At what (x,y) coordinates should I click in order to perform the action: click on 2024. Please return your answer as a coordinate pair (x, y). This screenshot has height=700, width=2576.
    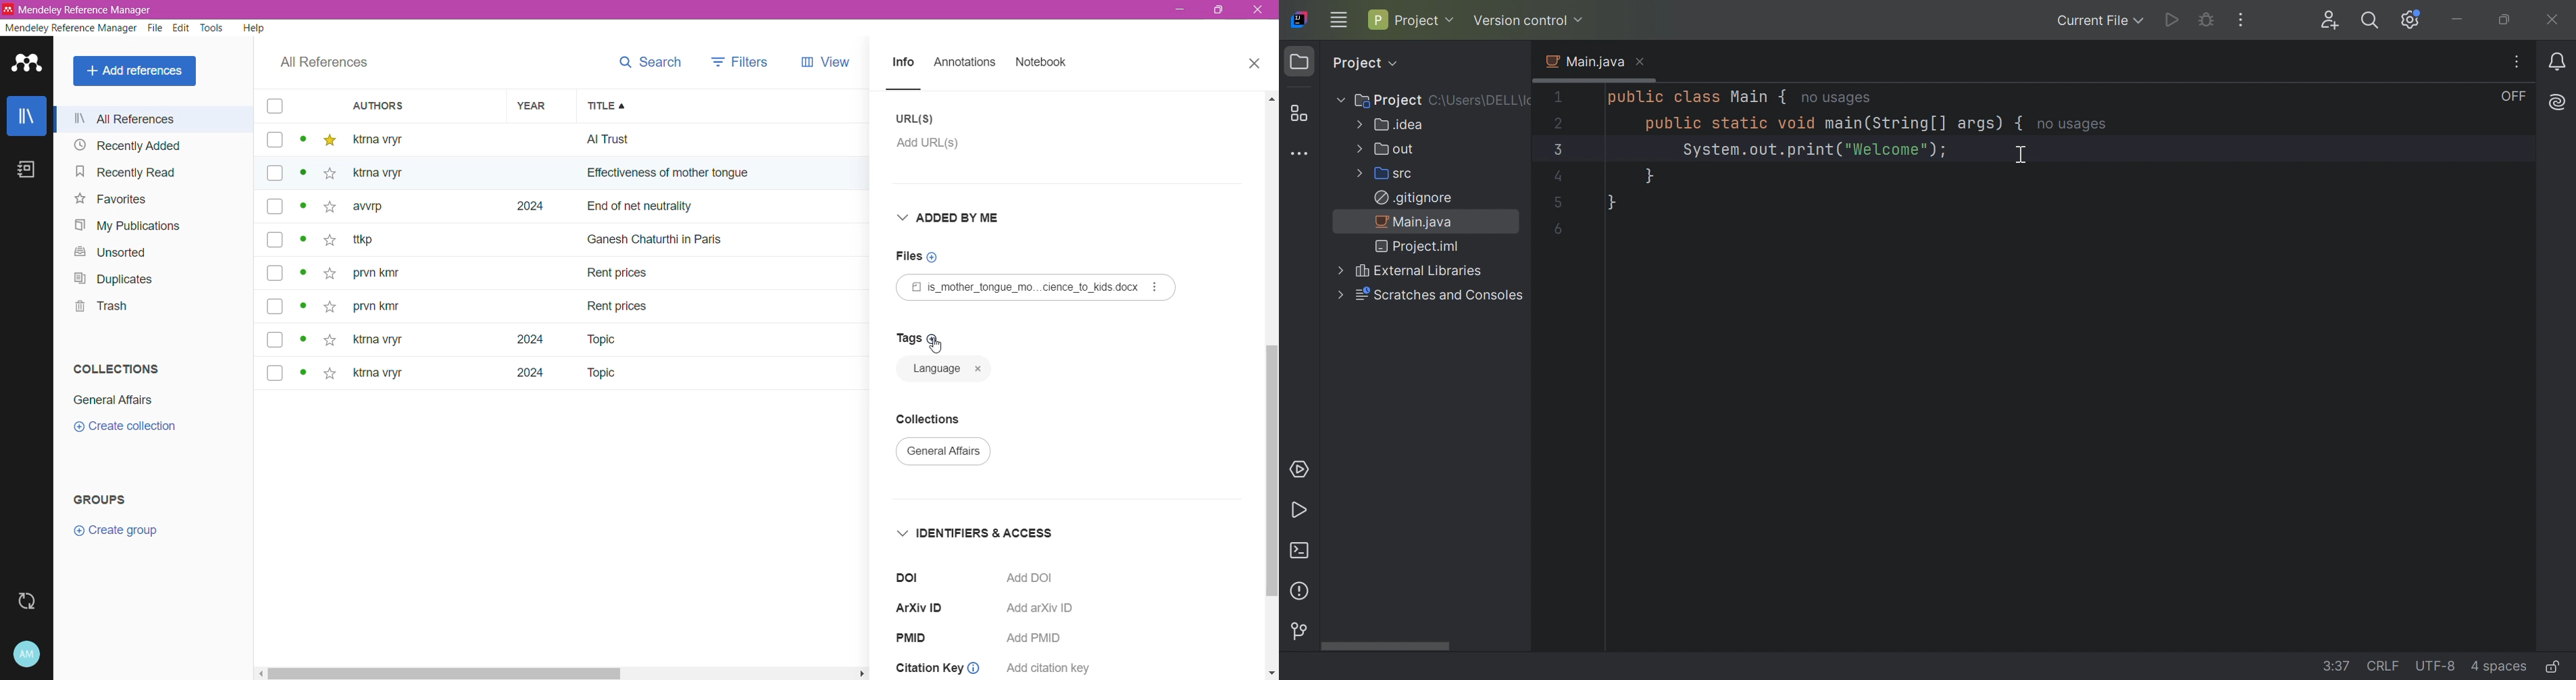
    Looking at the image, I should click on (522, 377).